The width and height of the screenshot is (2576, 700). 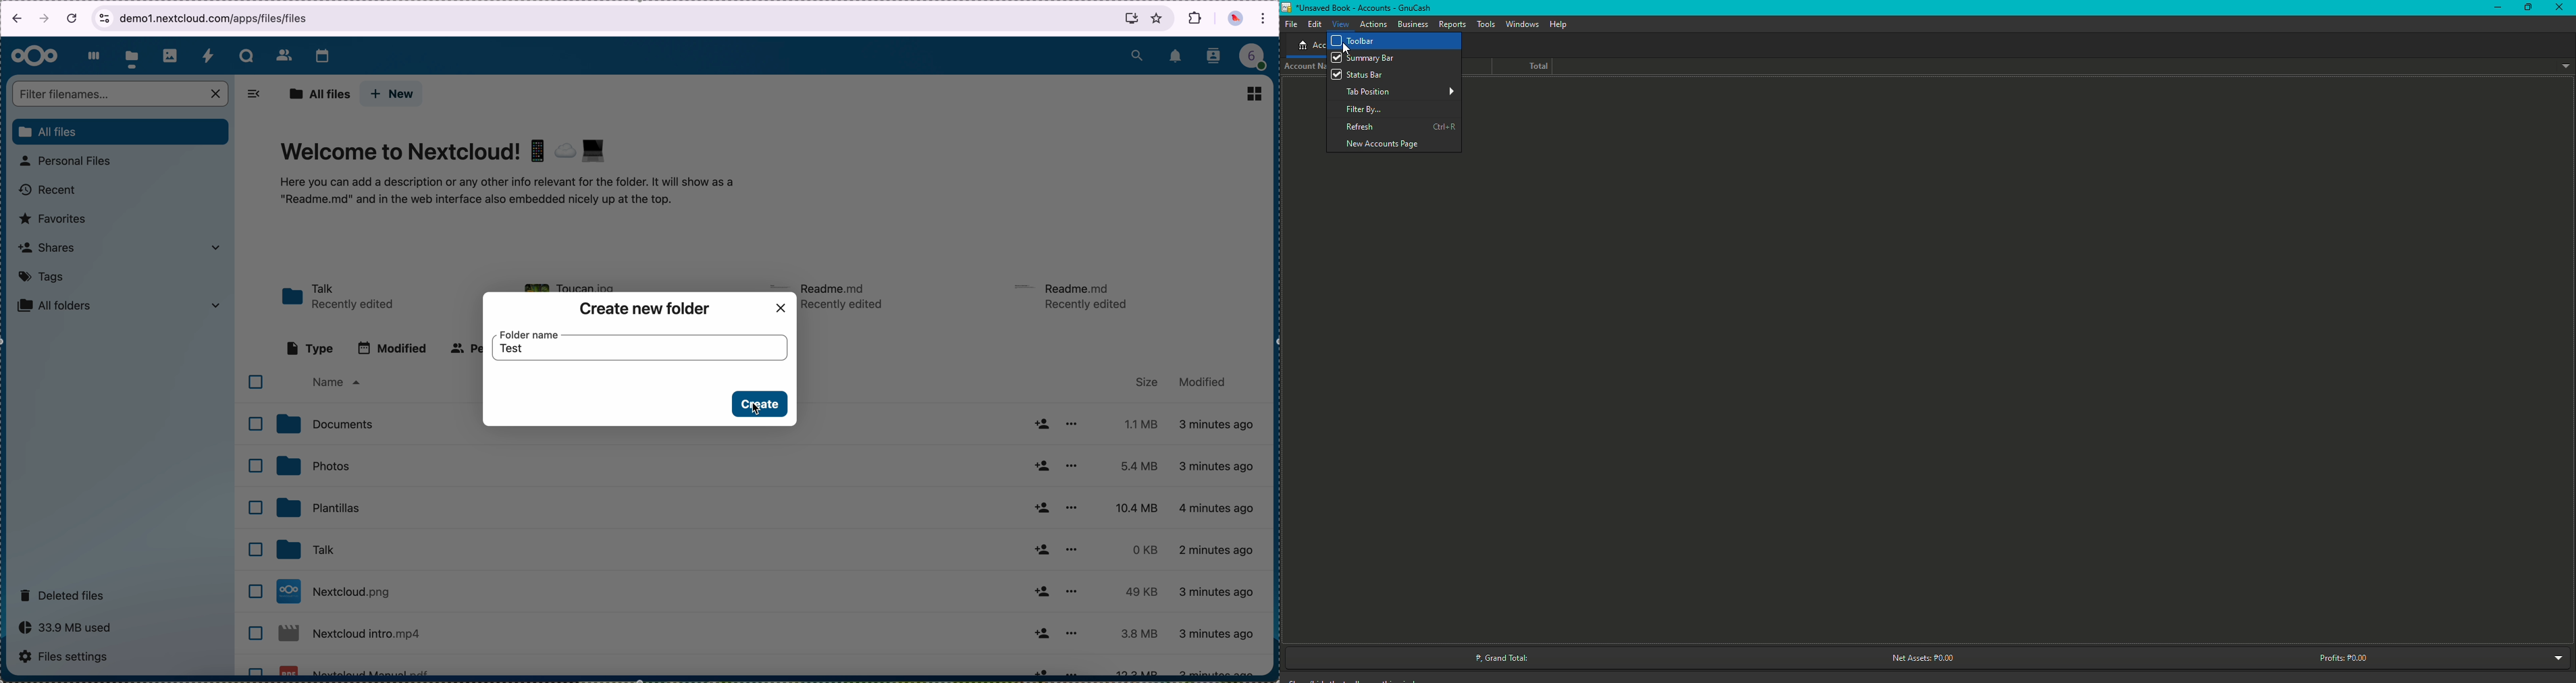 I want to click on close, so click(x=781, y=308).